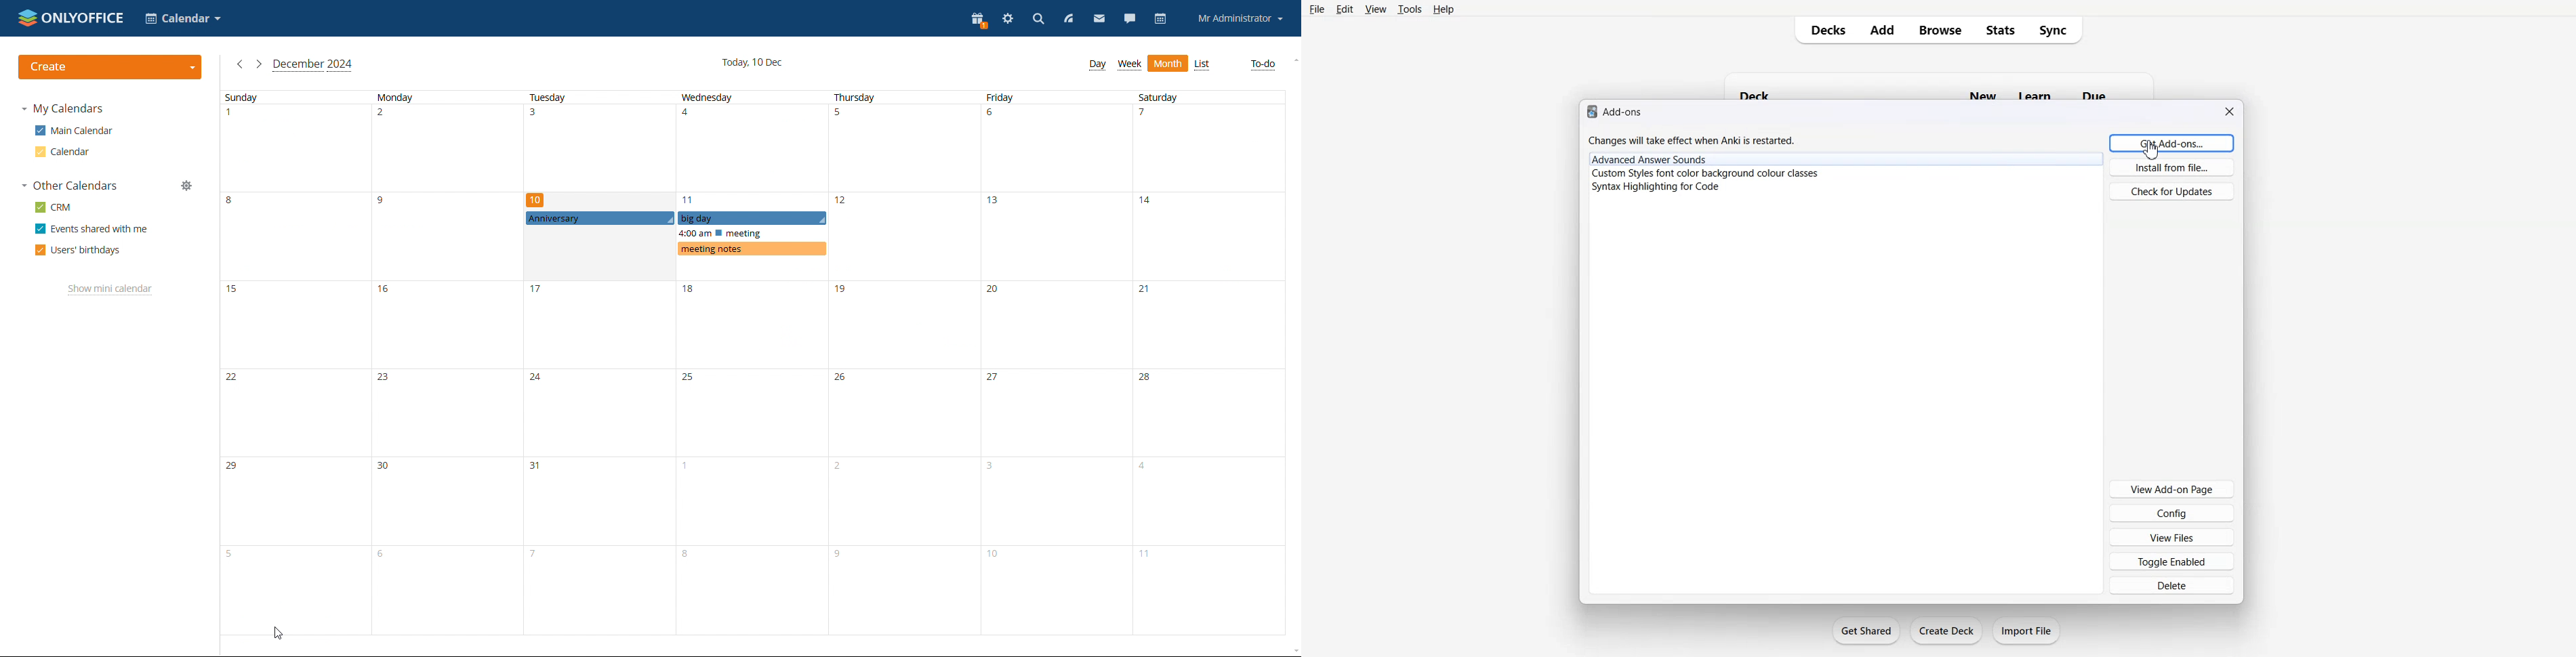 This screenshot has height=672, width=2576. I want to click on Create Deck, so click(1946, 630).